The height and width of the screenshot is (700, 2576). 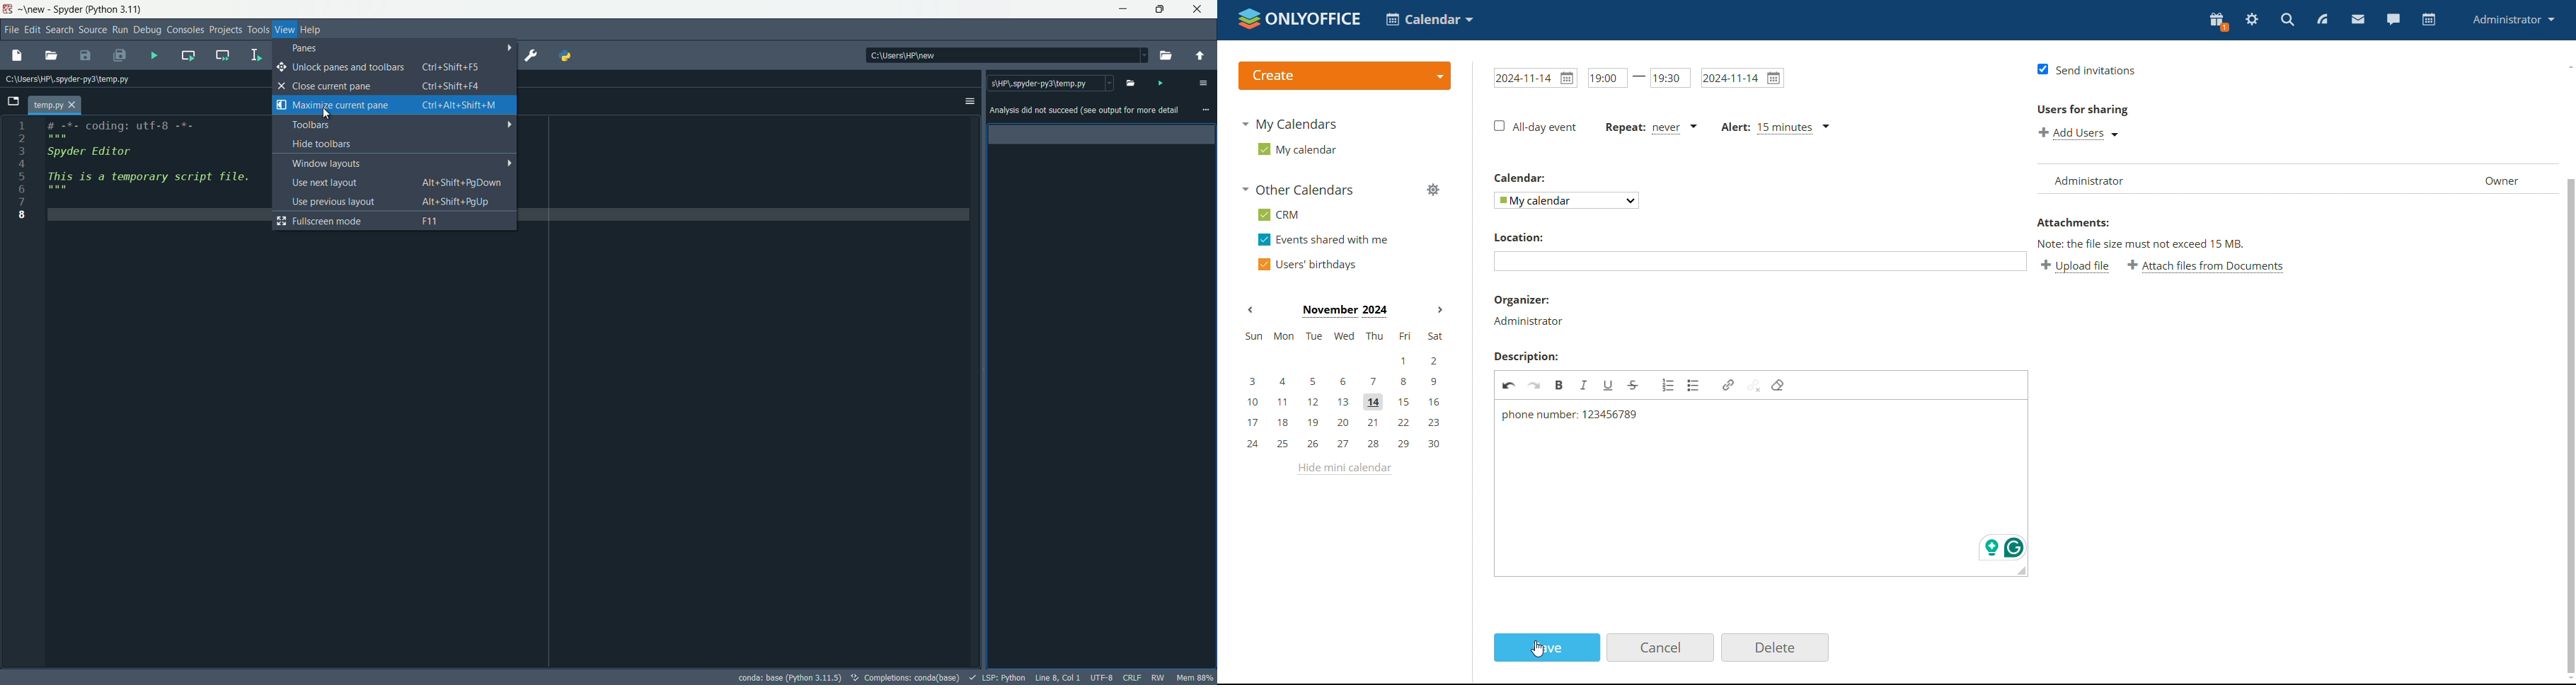 I want to click on project menu, so click(x=226, y=30).